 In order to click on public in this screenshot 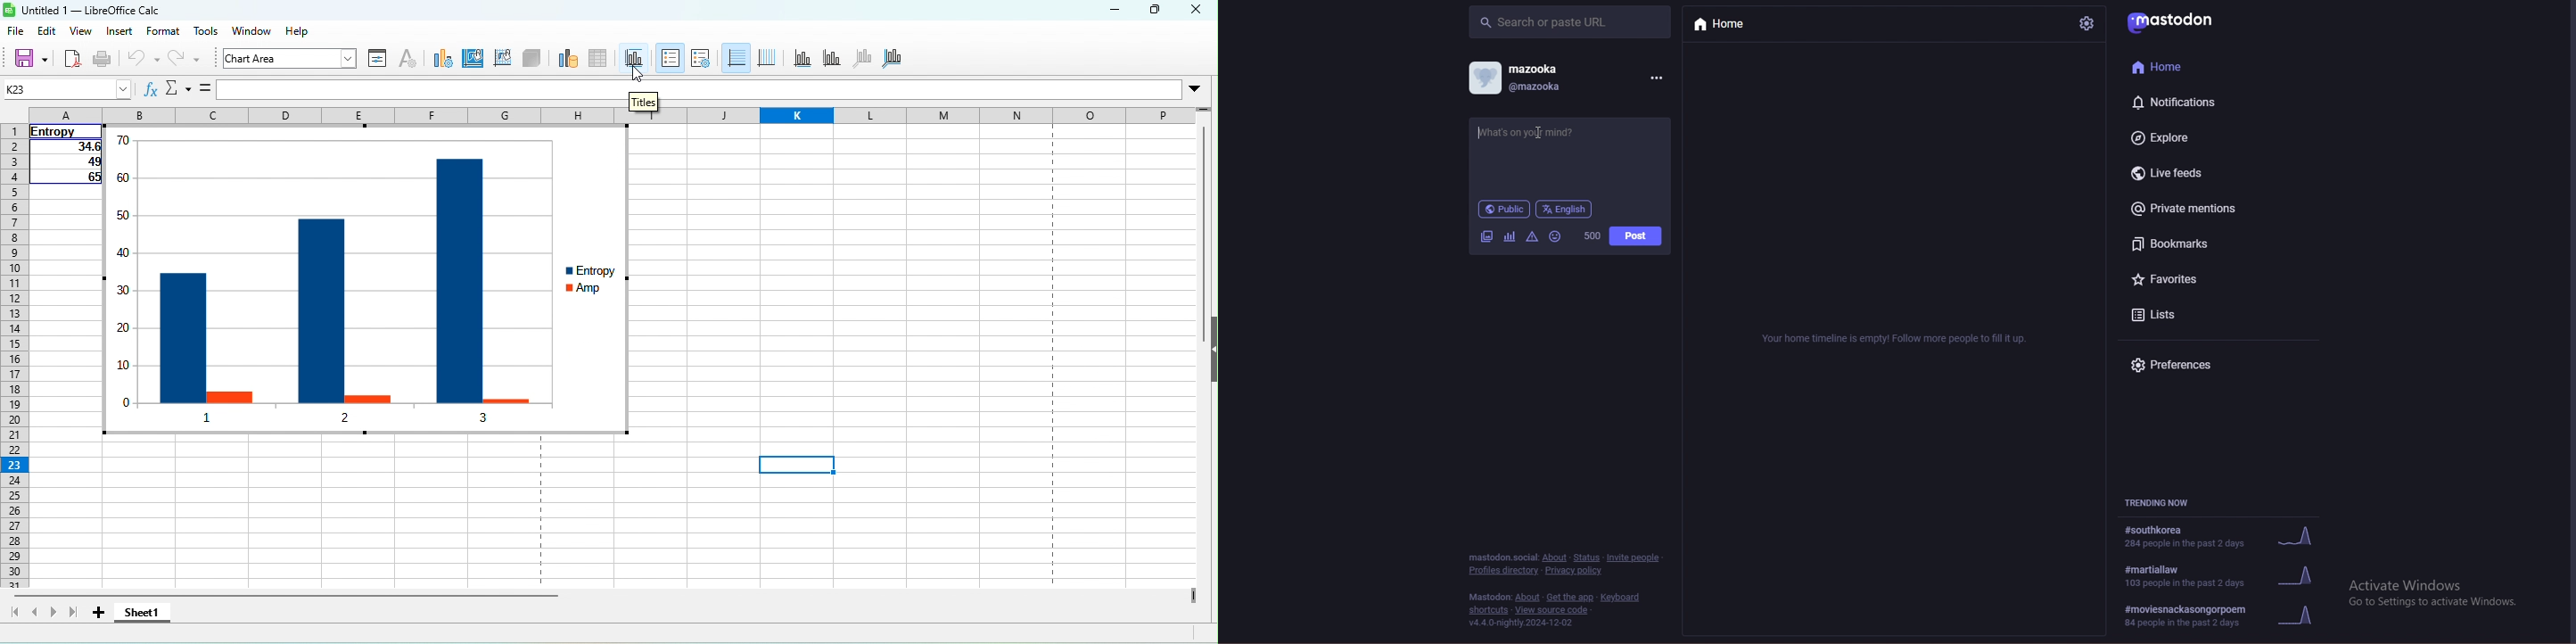, I will do `click(1505, 209)`.